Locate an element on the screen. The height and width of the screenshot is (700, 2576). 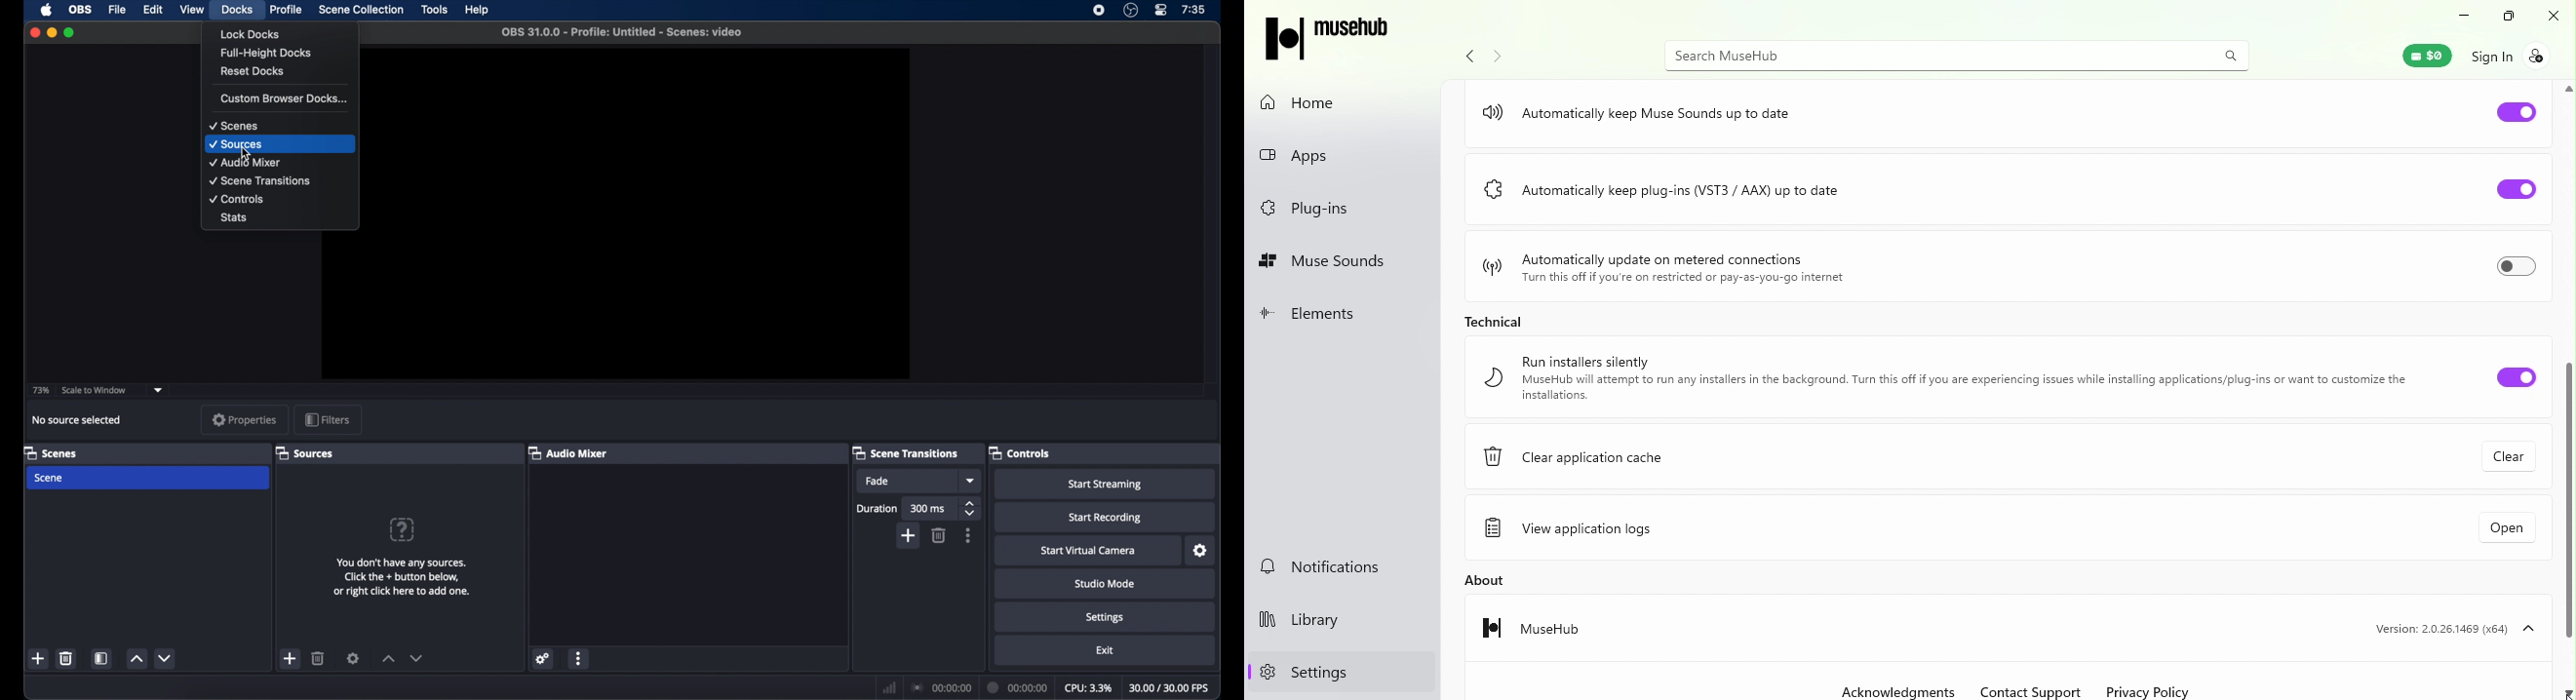
increment is located at coordinates (386, 660).